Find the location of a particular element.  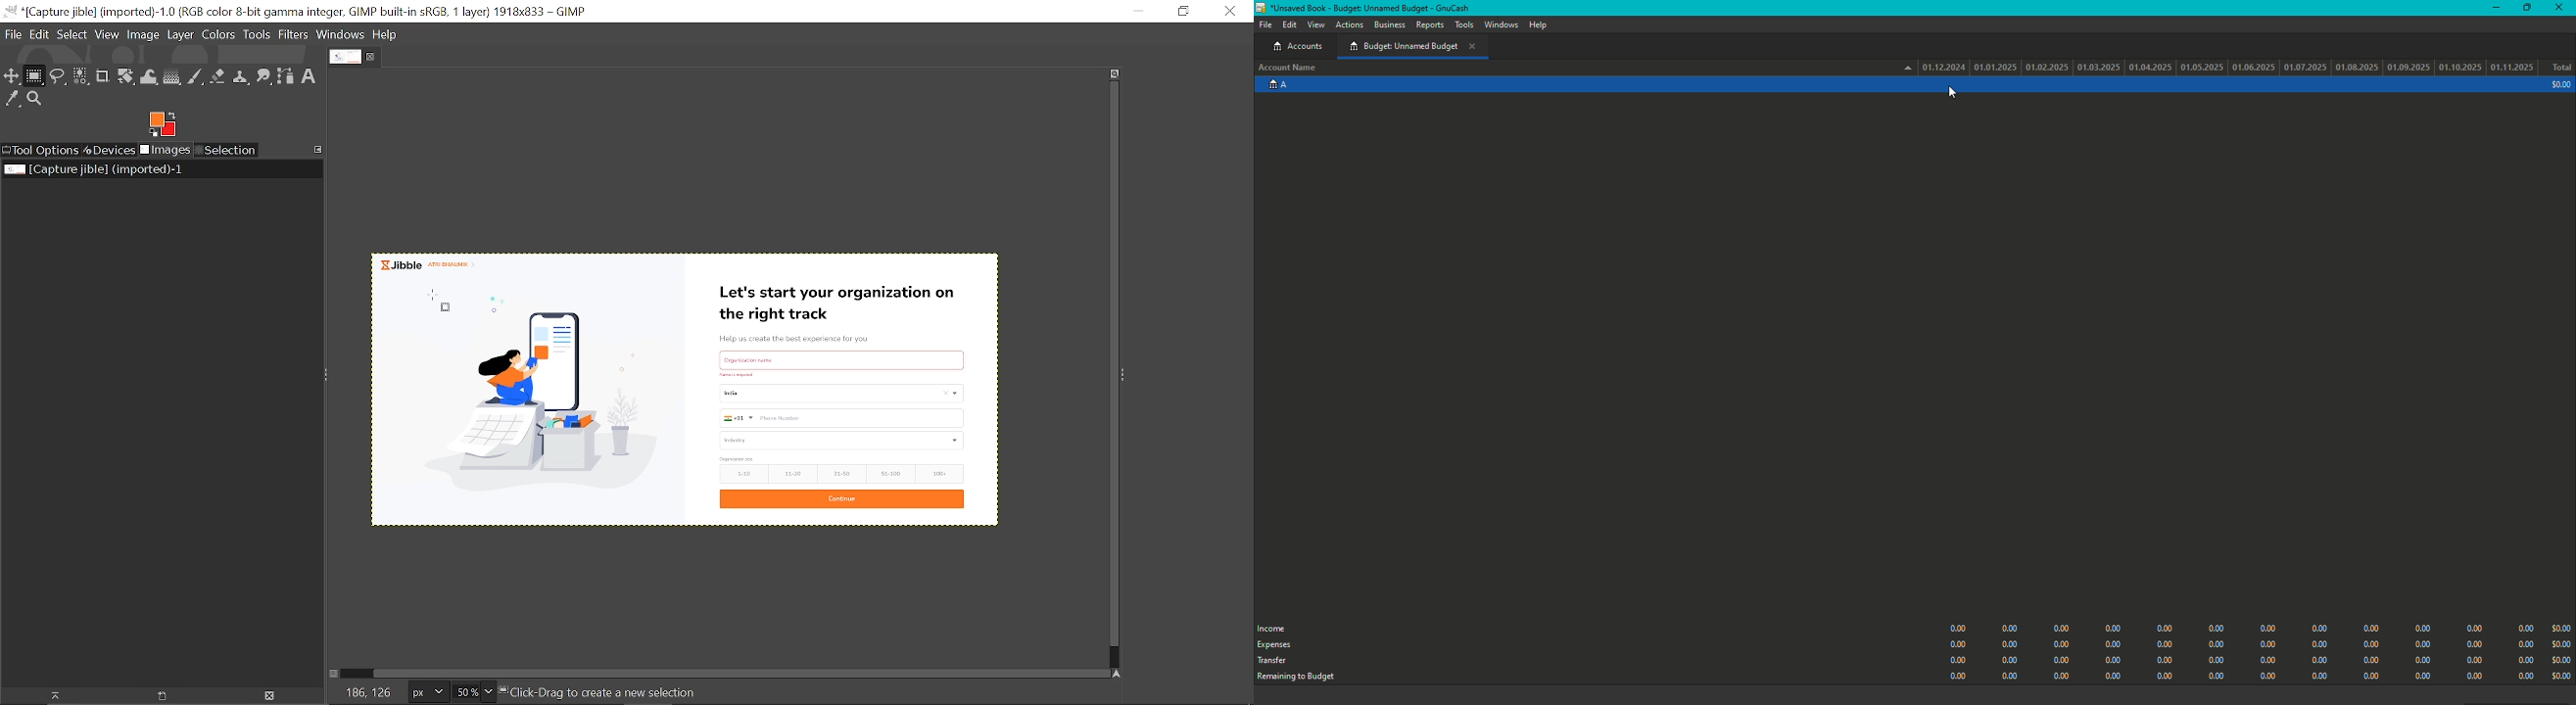

GnuCash is located at coordinates (1368, 8).